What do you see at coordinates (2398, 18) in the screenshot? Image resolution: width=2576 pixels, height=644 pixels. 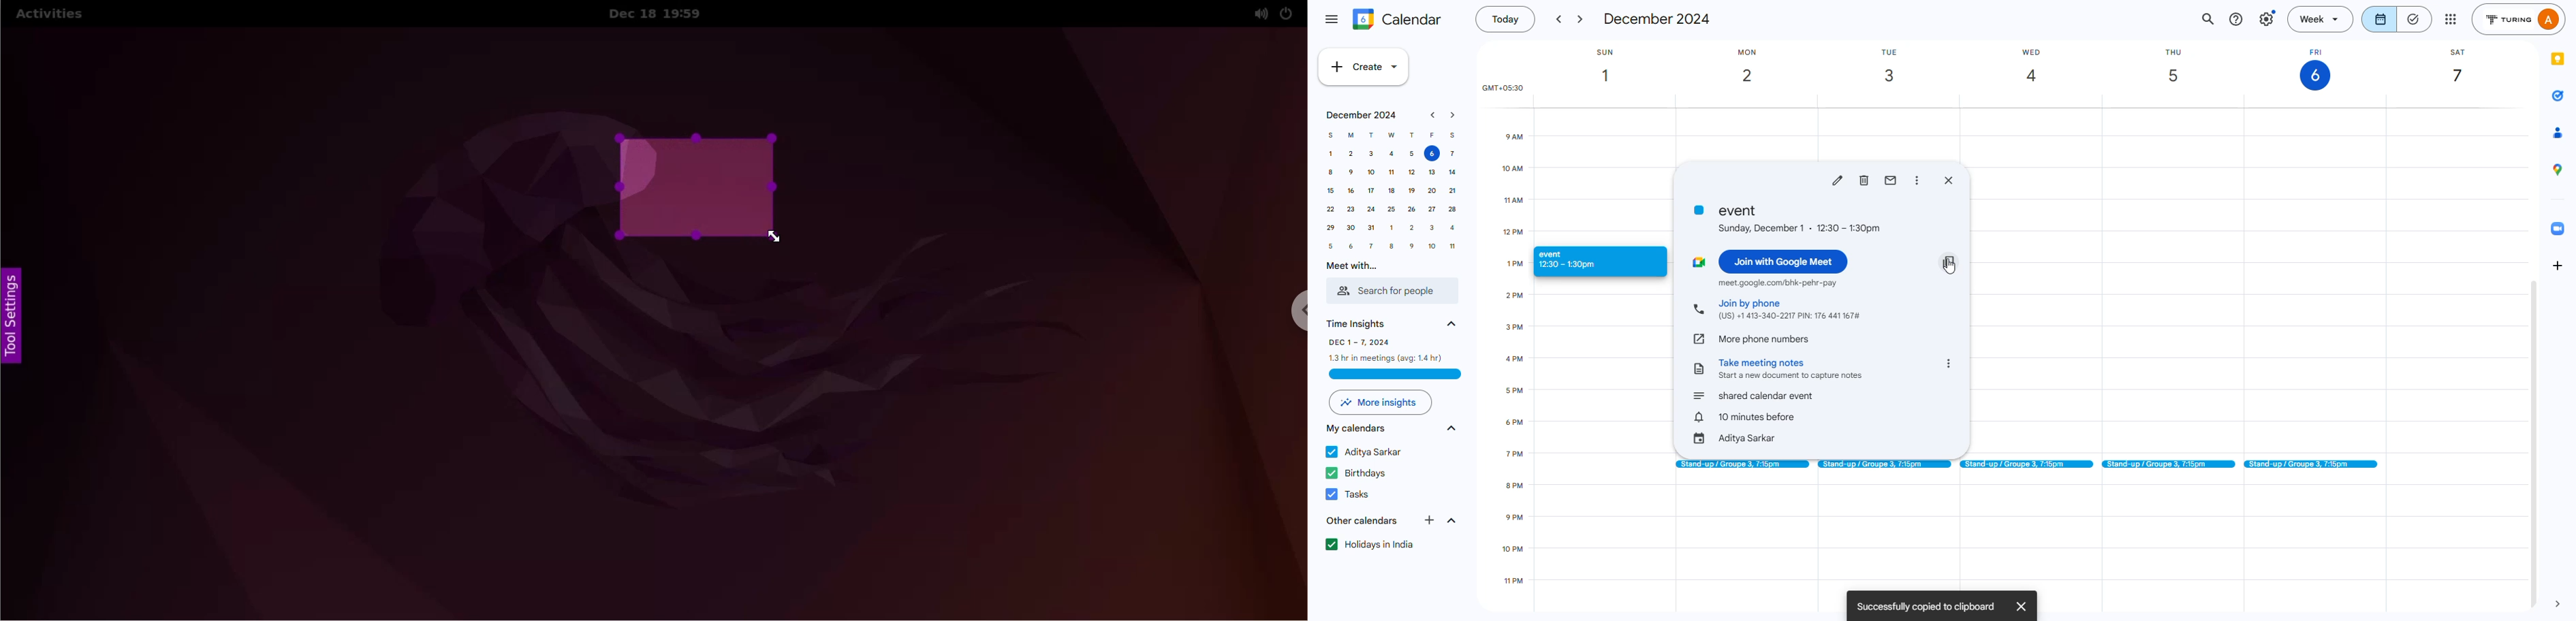 I see `view` at bounding box center [2398, 18].